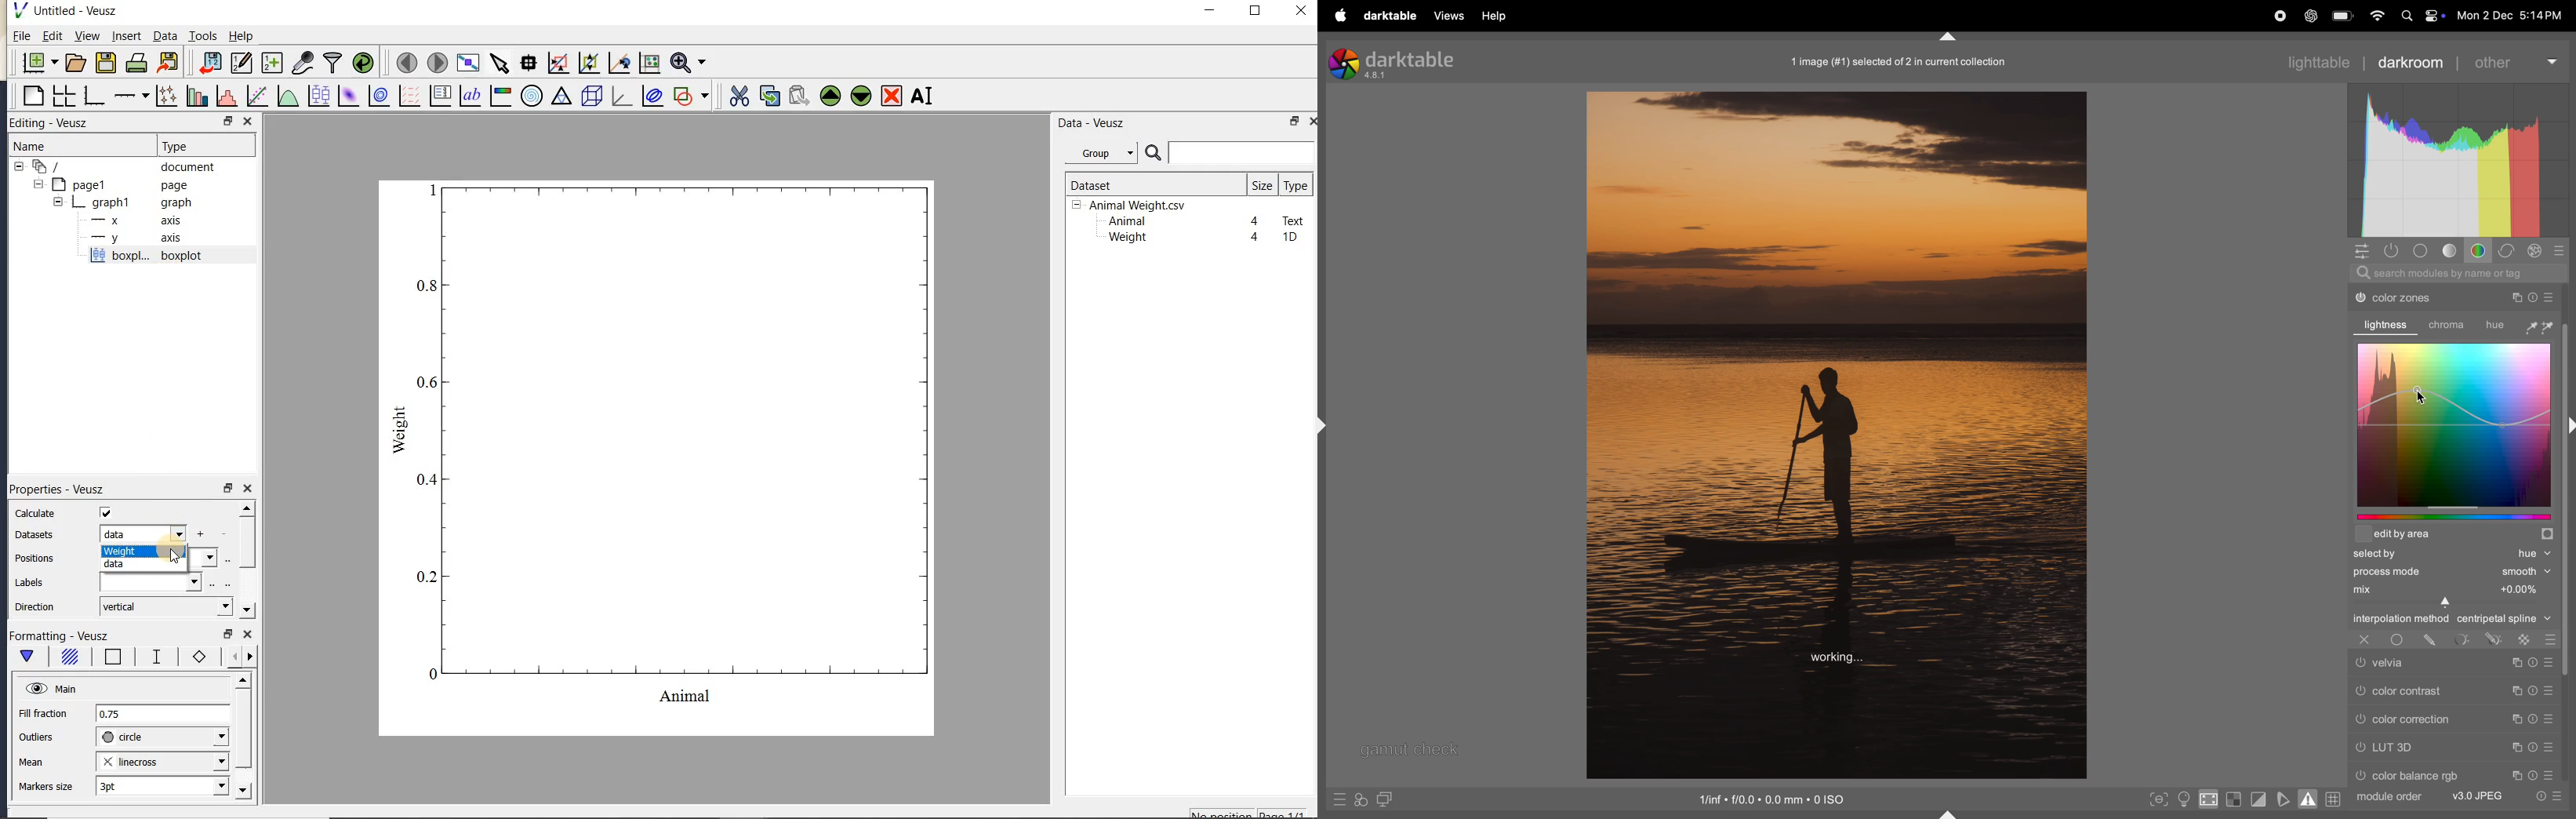  I want to click on color contrast, so click(2420, 690).